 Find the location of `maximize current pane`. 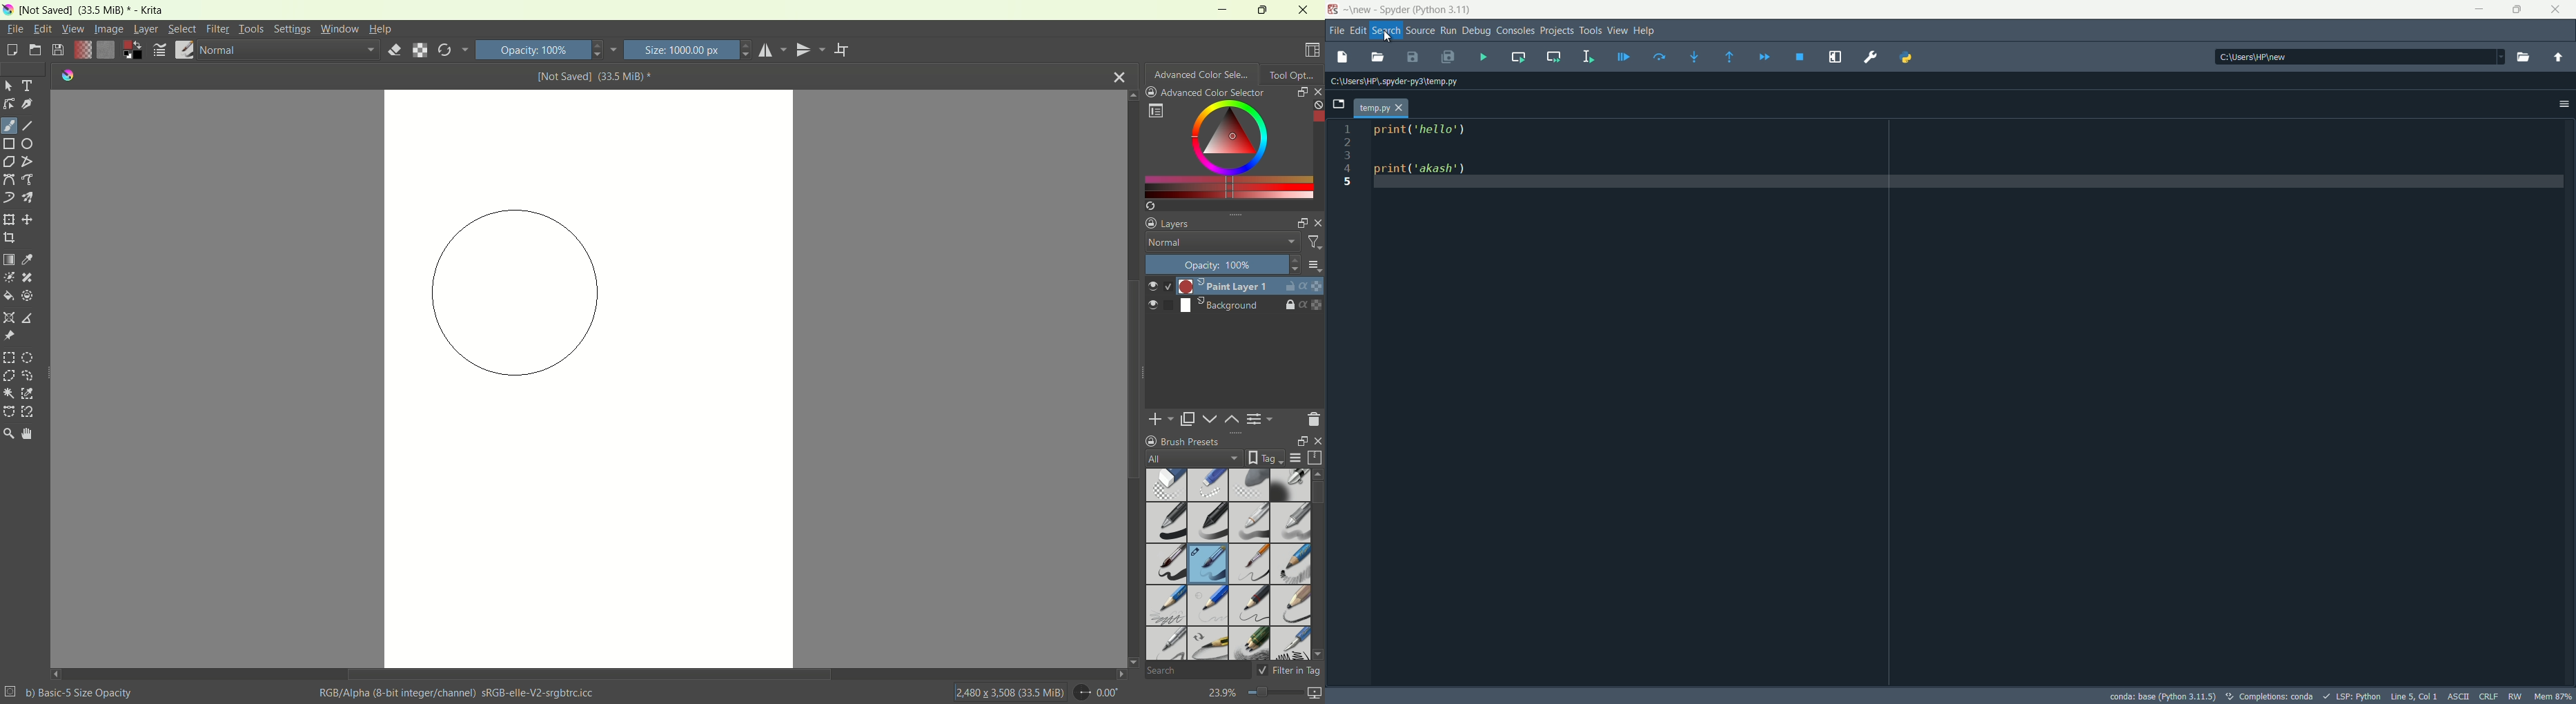

maximize current pane is located at coordinates (1836, 57).